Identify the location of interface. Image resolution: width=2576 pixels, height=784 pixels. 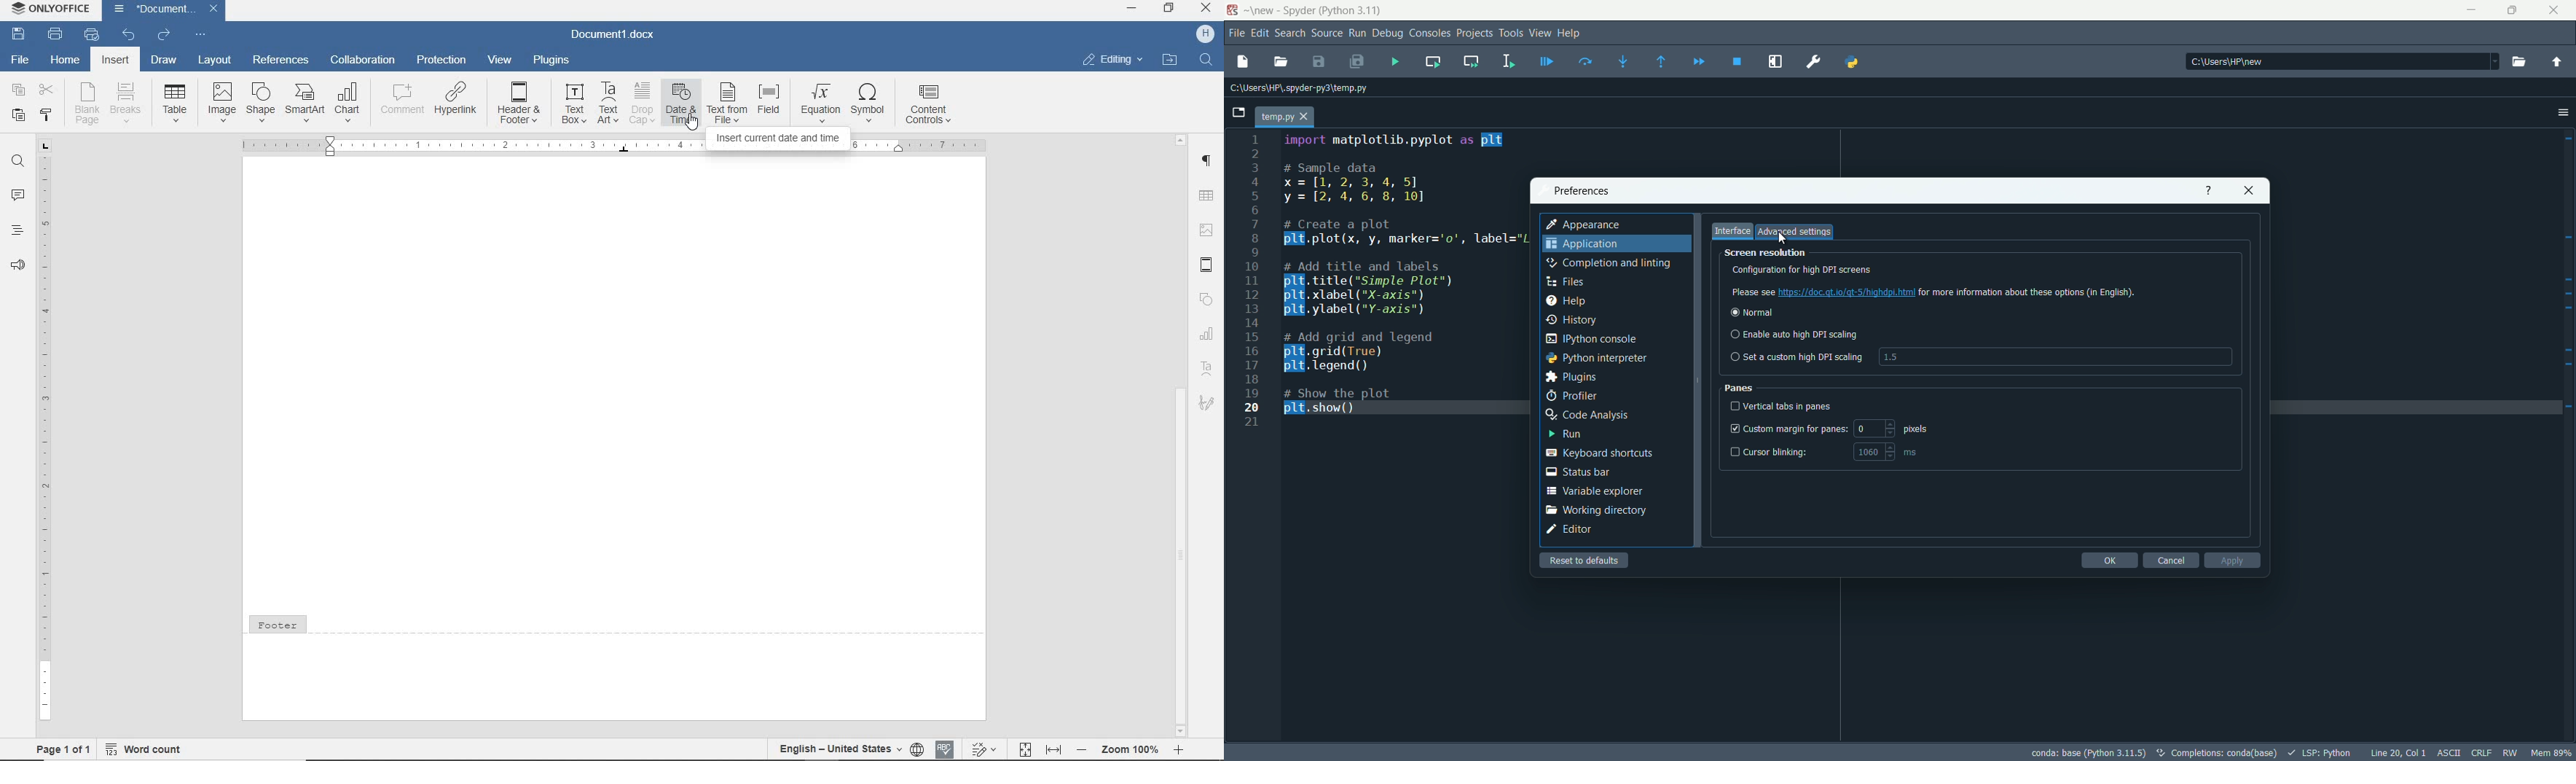
(1732, 231).